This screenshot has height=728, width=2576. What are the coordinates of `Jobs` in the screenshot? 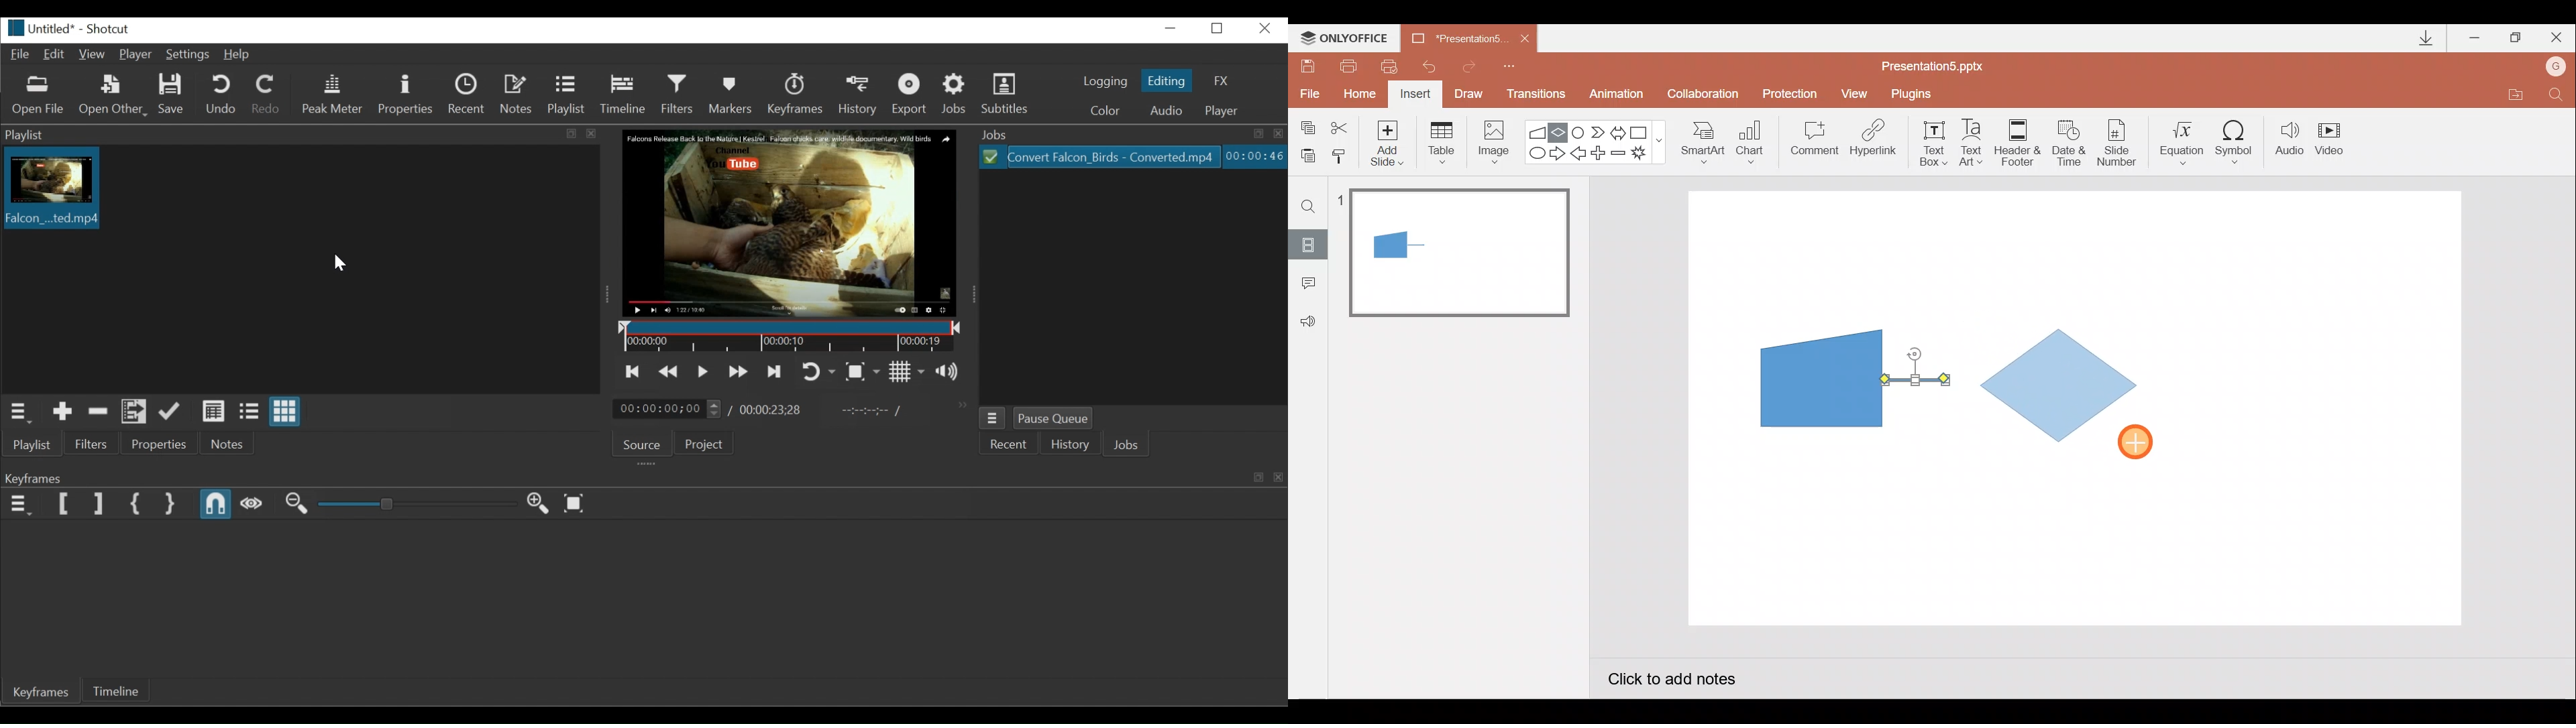 It's located at (955, 95).